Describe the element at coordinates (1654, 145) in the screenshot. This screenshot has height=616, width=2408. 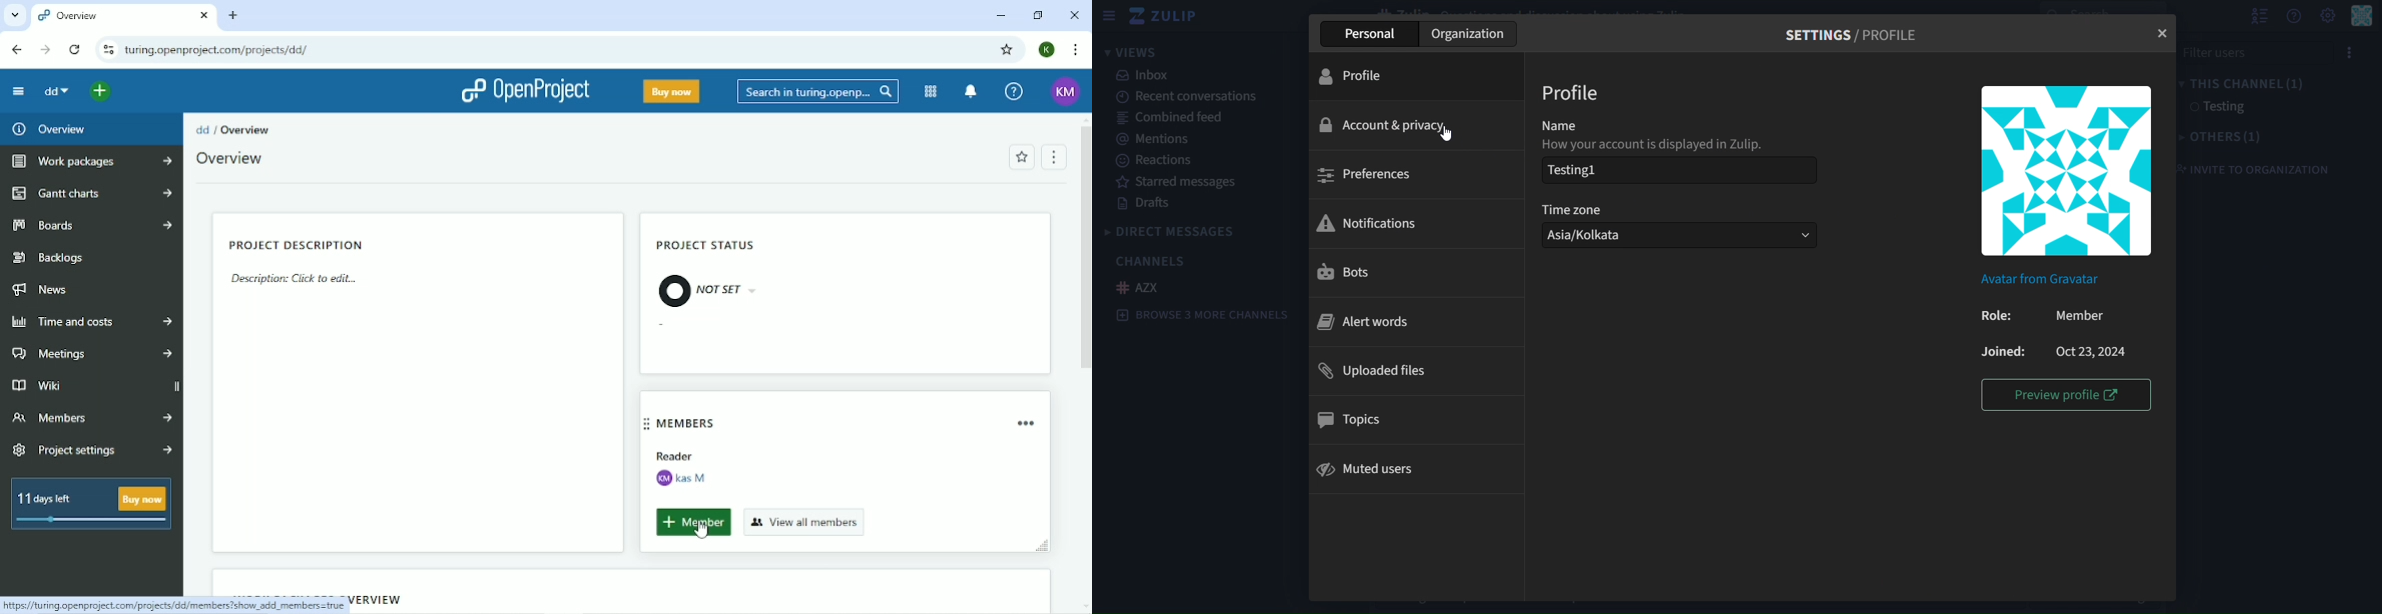
I see `How your account is displayed in Zulip` at that location.